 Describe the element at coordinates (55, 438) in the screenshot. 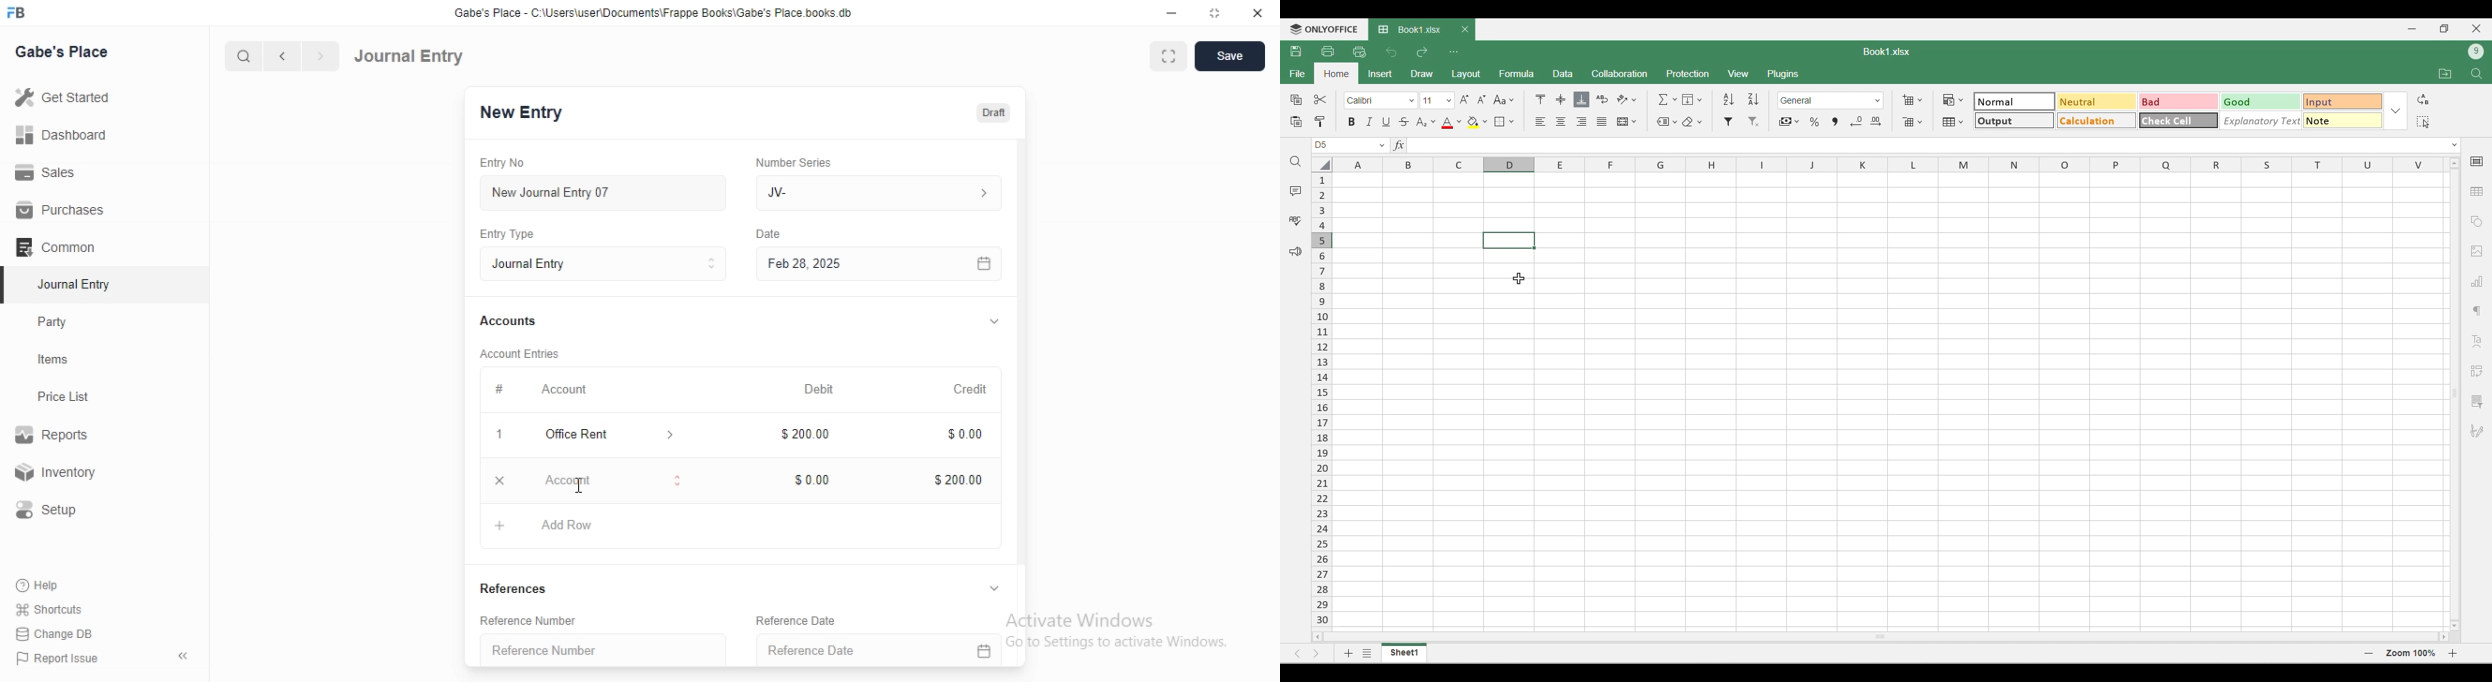

I see `Reports.` at that location.